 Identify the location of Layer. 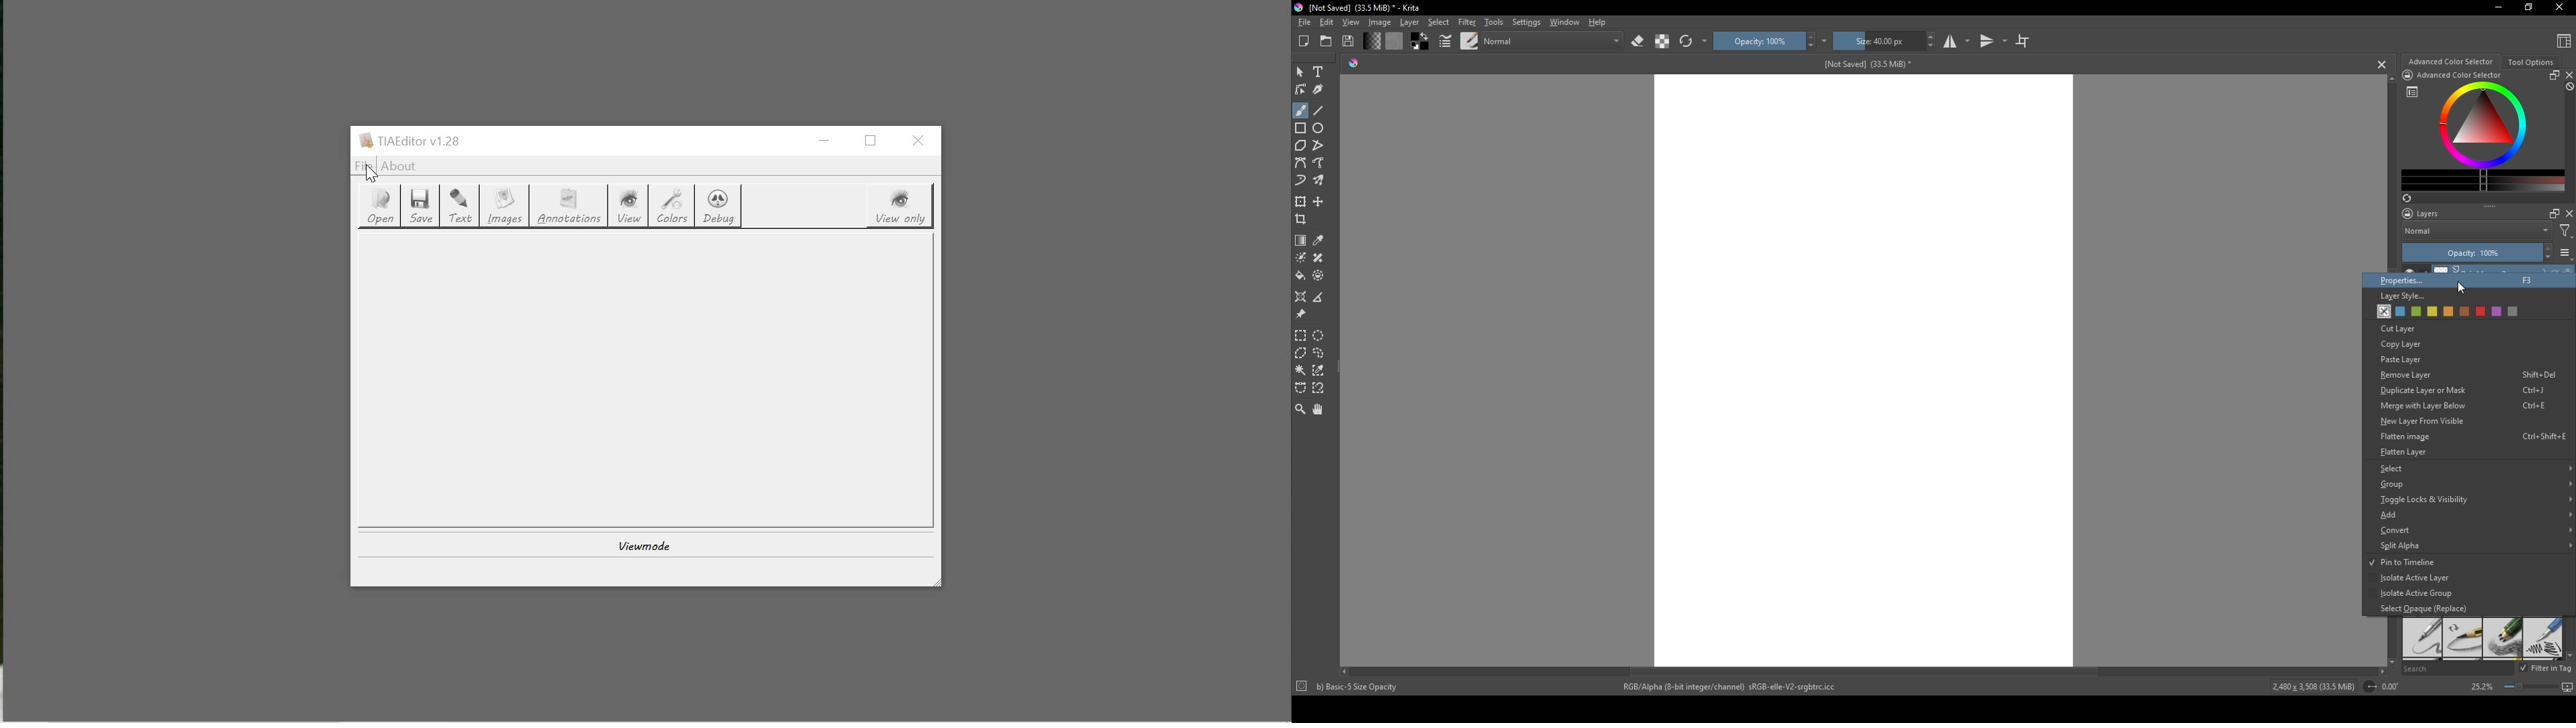
(1409, 22).